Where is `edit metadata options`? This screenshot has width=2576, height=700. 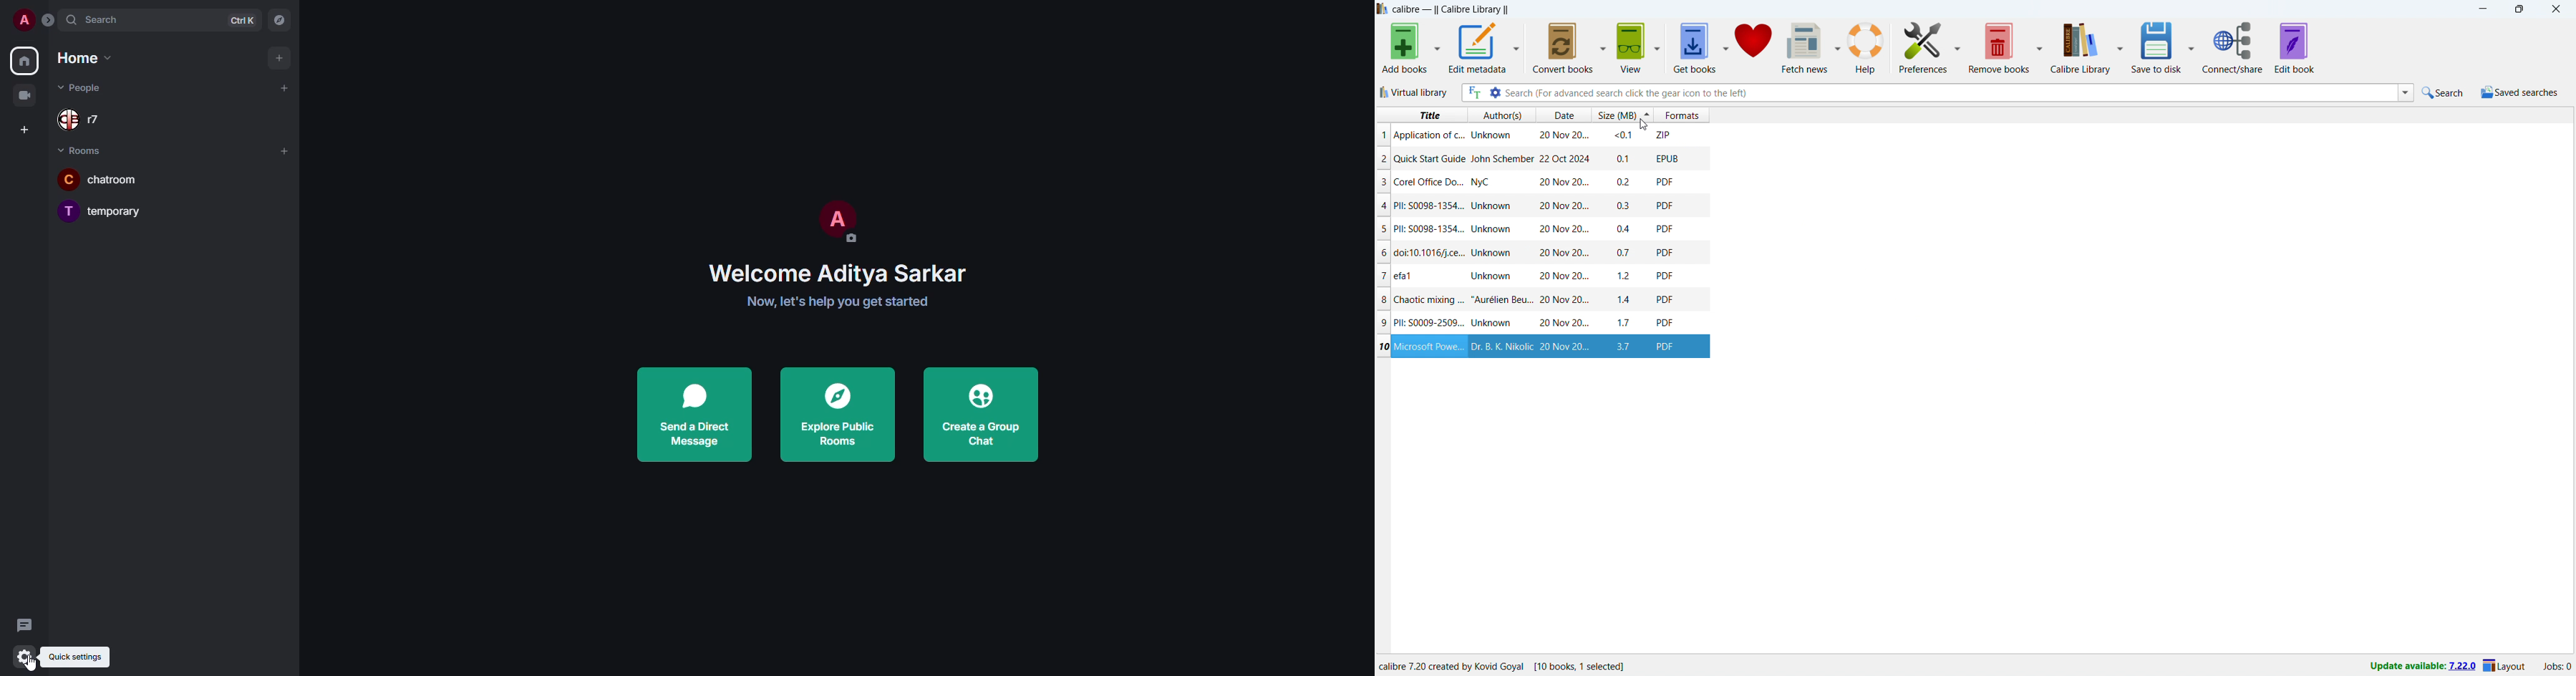 edit metadata options is located at coordinates (1517, 48).